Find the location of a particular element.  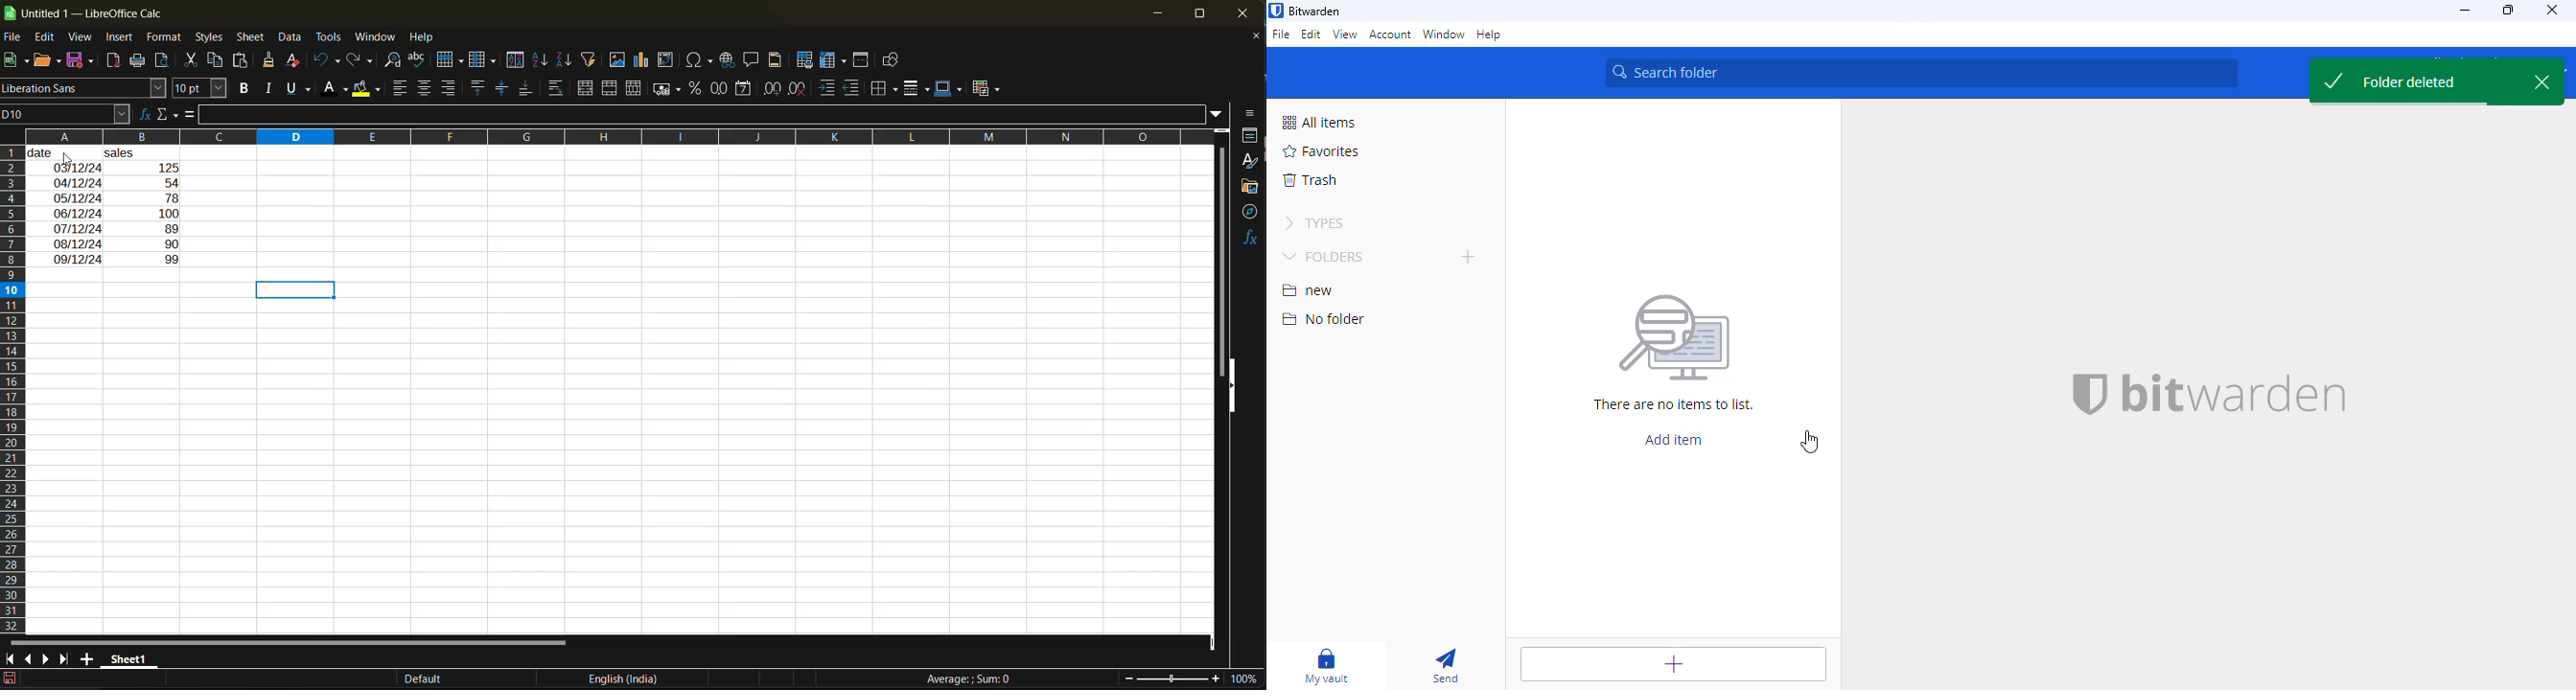

input line is located at coordinates (700, 113).